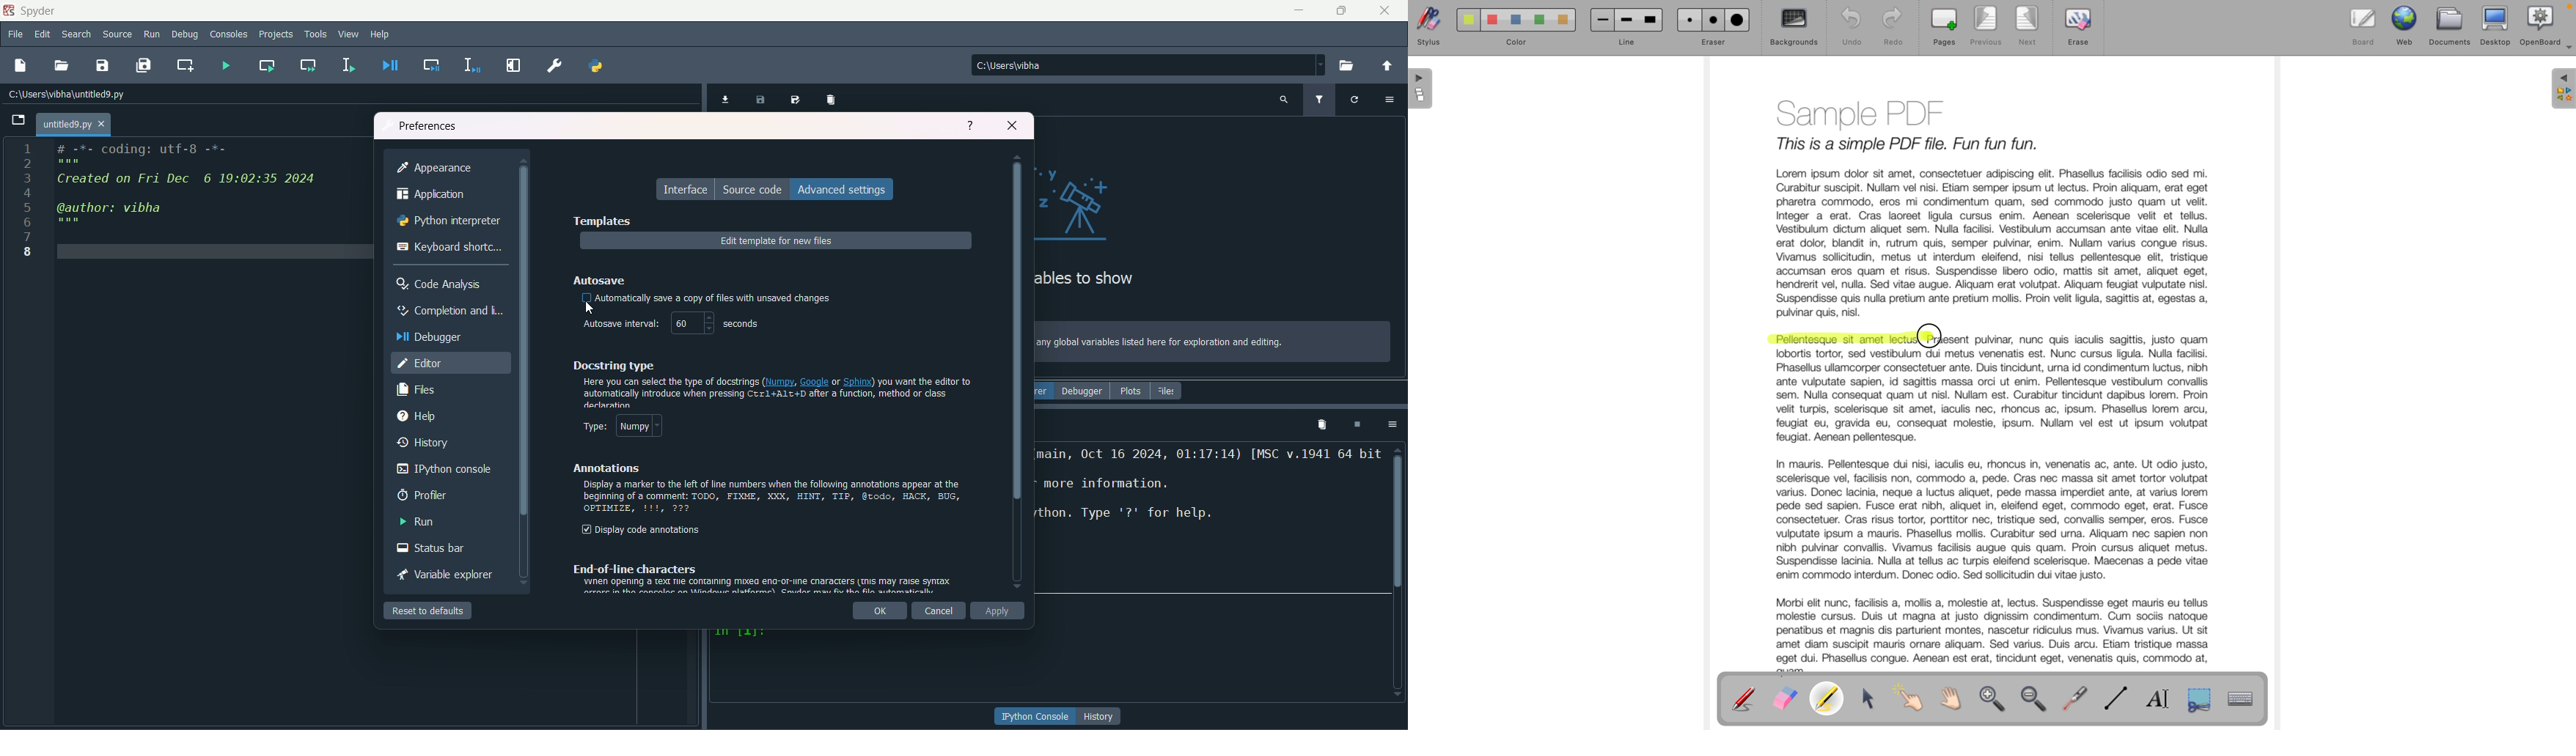  What do you see at coordinates (186, 35) in the screenshot?
I see `debug` at bounding box center [186, 35].